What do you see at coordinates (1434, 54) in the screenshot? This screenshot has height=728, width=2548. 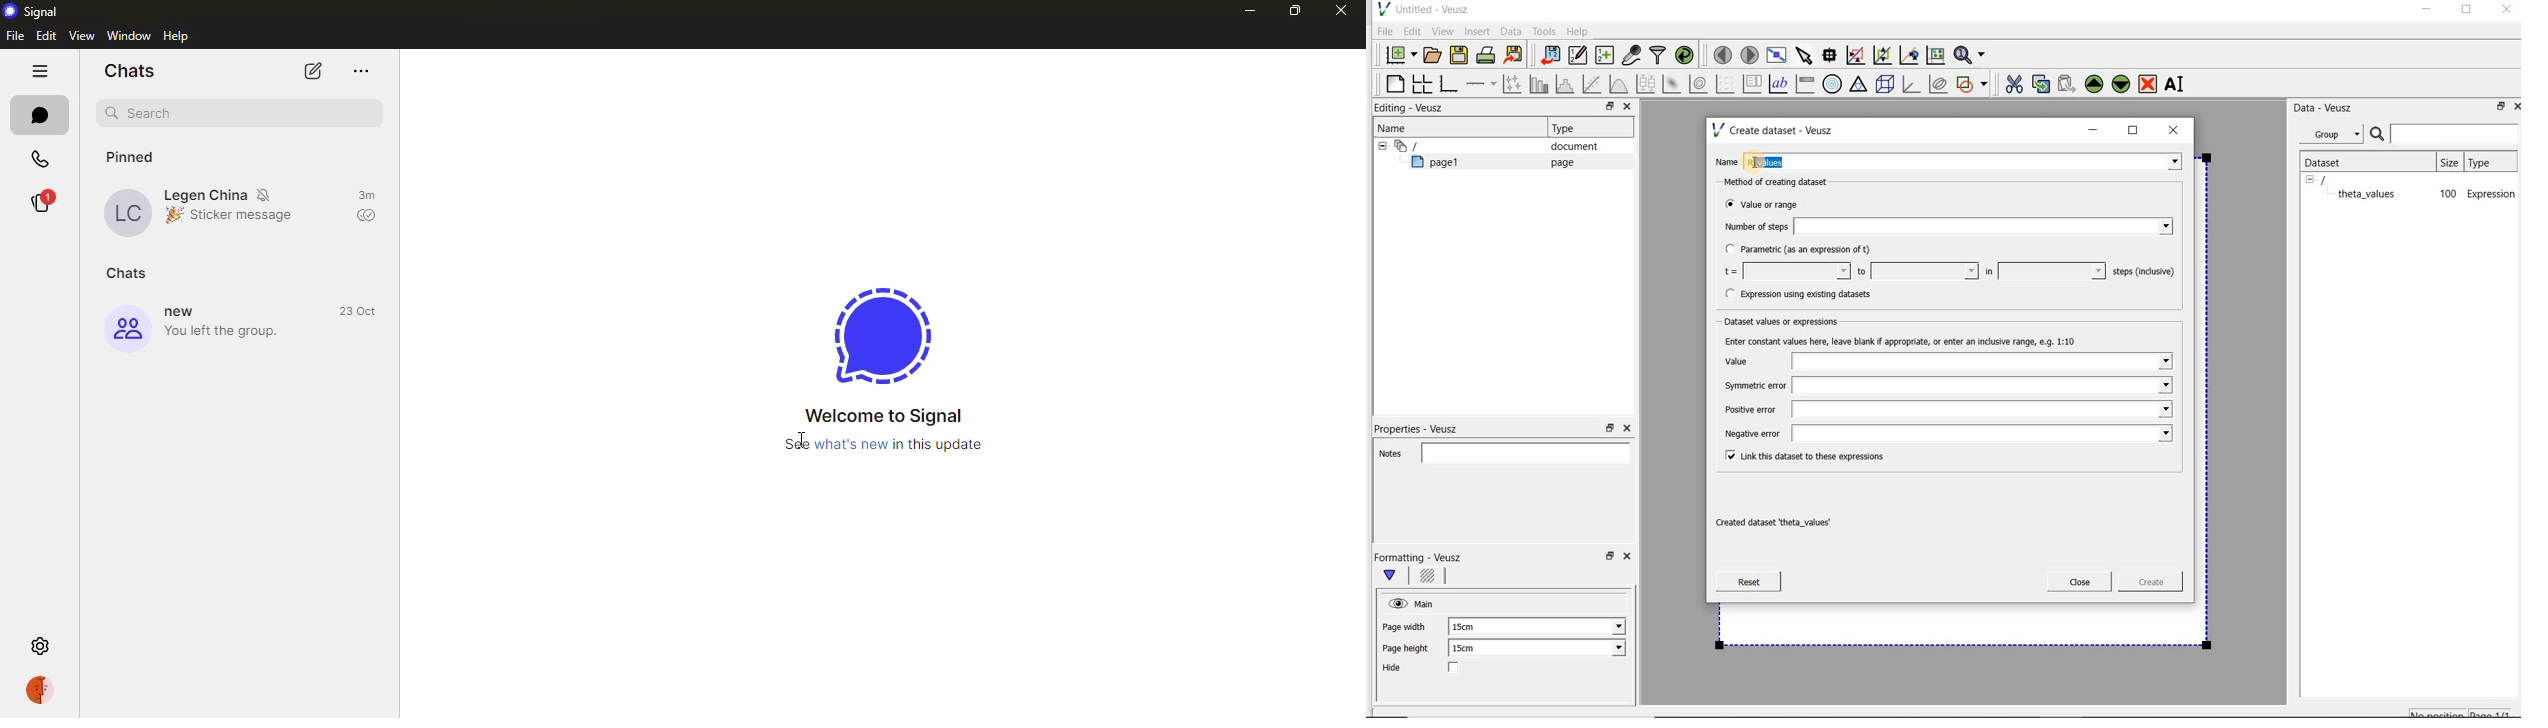 I see `open a document` at bounding box center [1434, 54].